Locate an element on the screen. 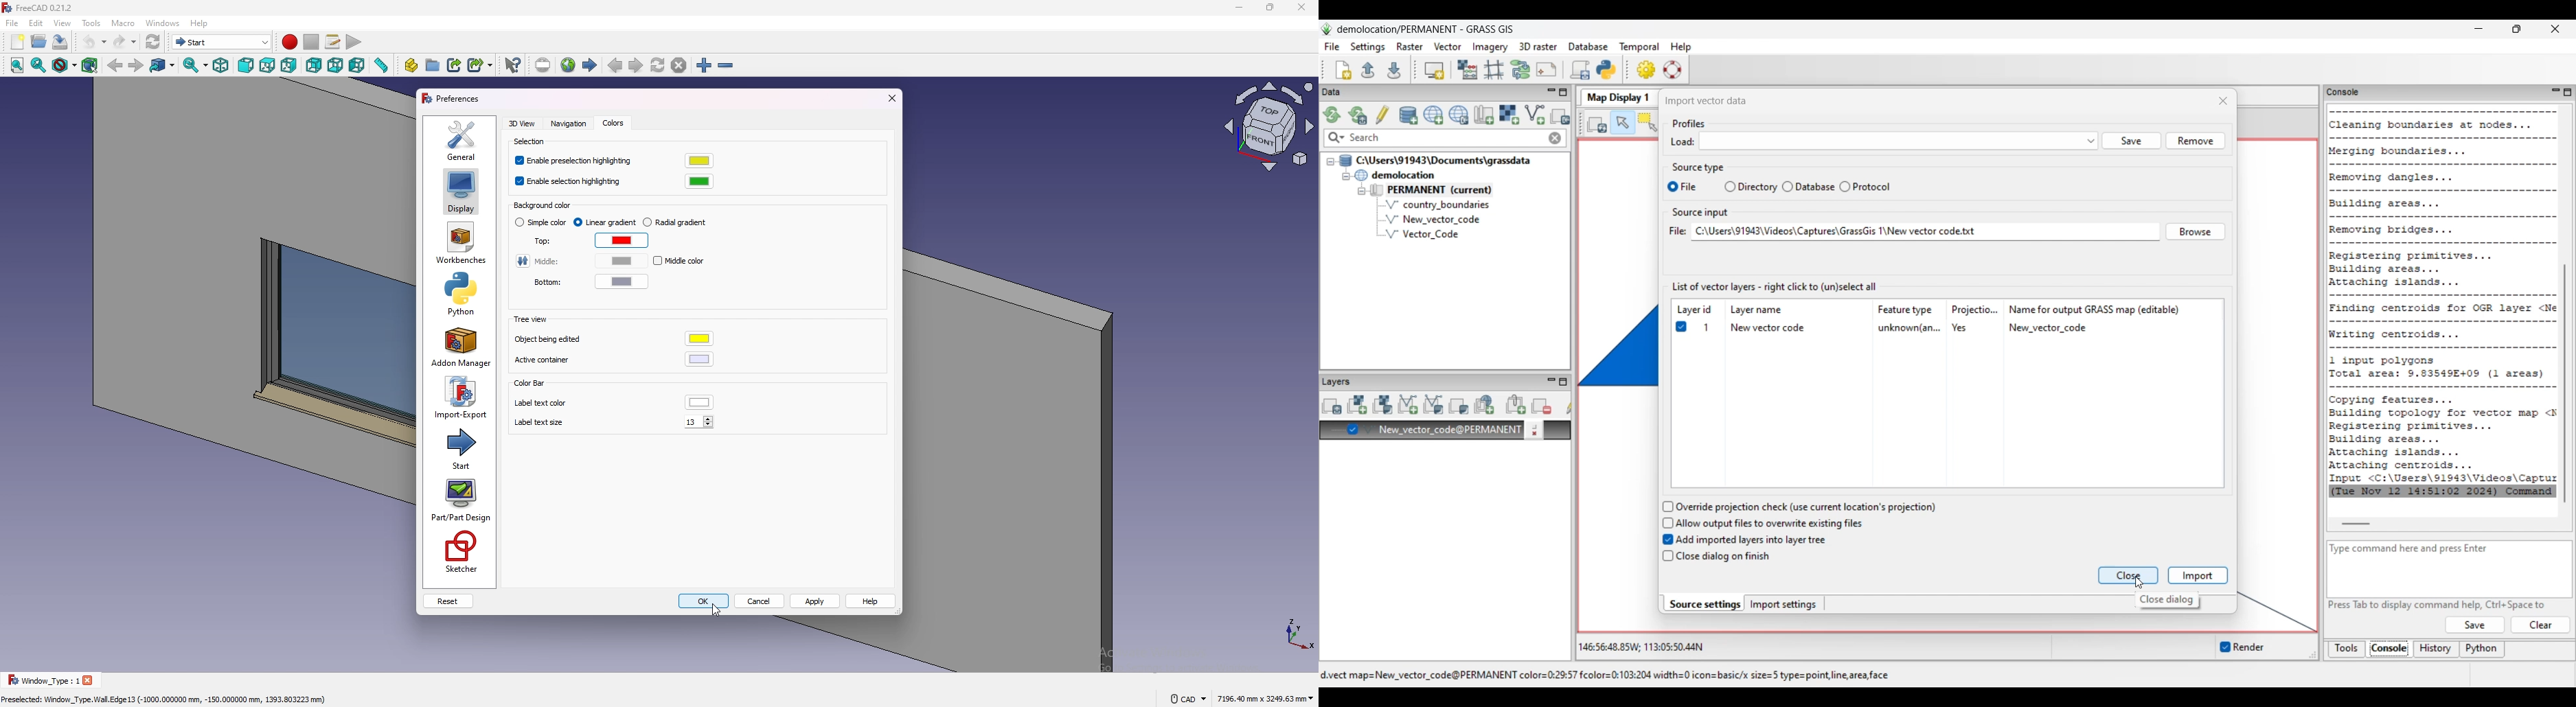  view is located at coordinates (1270, 129).